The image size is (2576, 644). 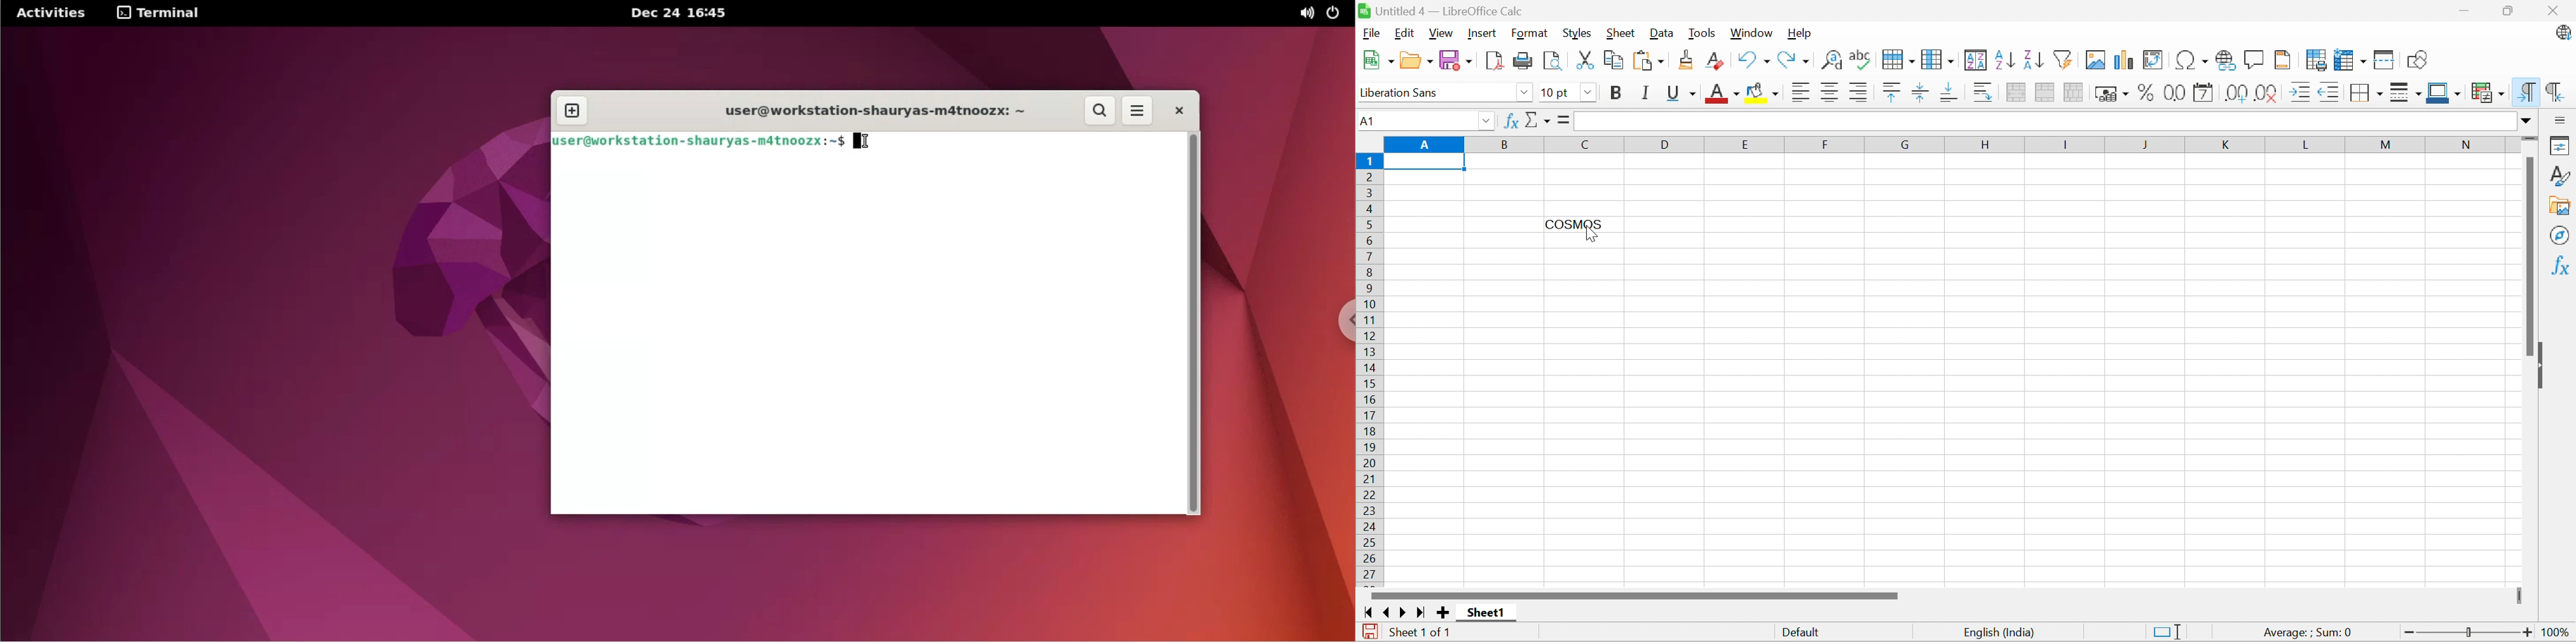 What do you see at coordinates (2562, 176) in the screenshot?
I see `Styles` at bounding box center [2562, 176].